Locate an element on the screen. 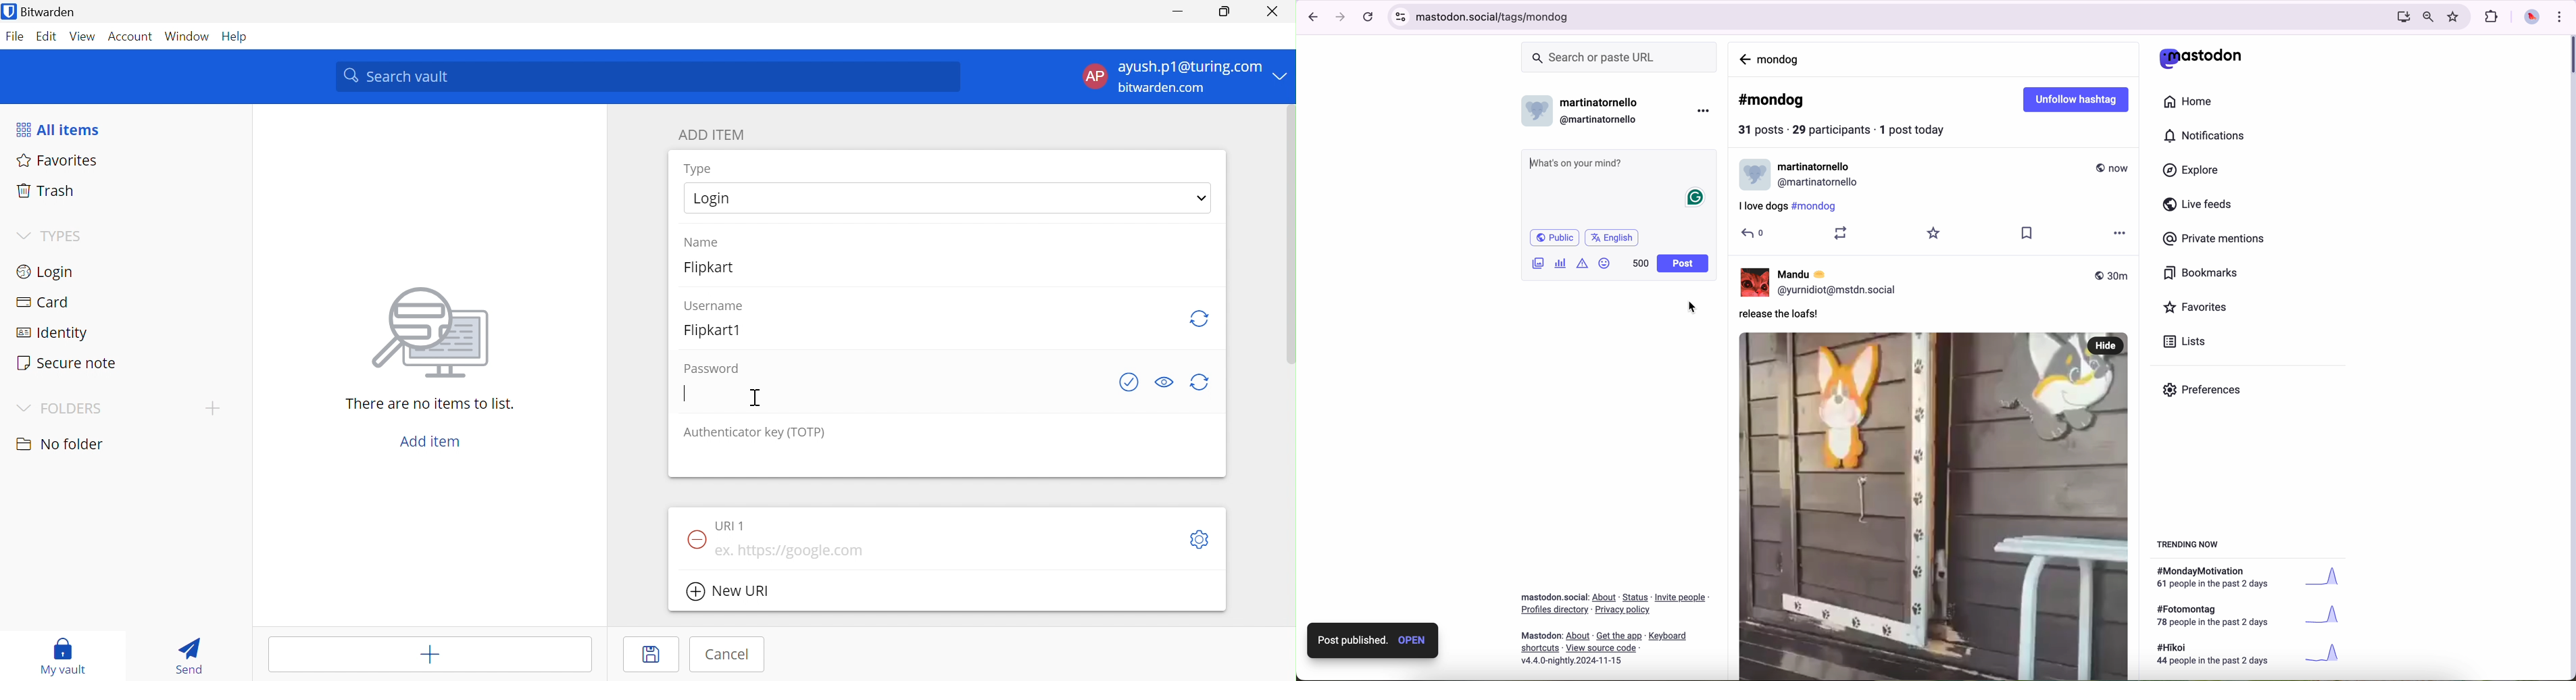  link is located at coordinates (1578, 636).